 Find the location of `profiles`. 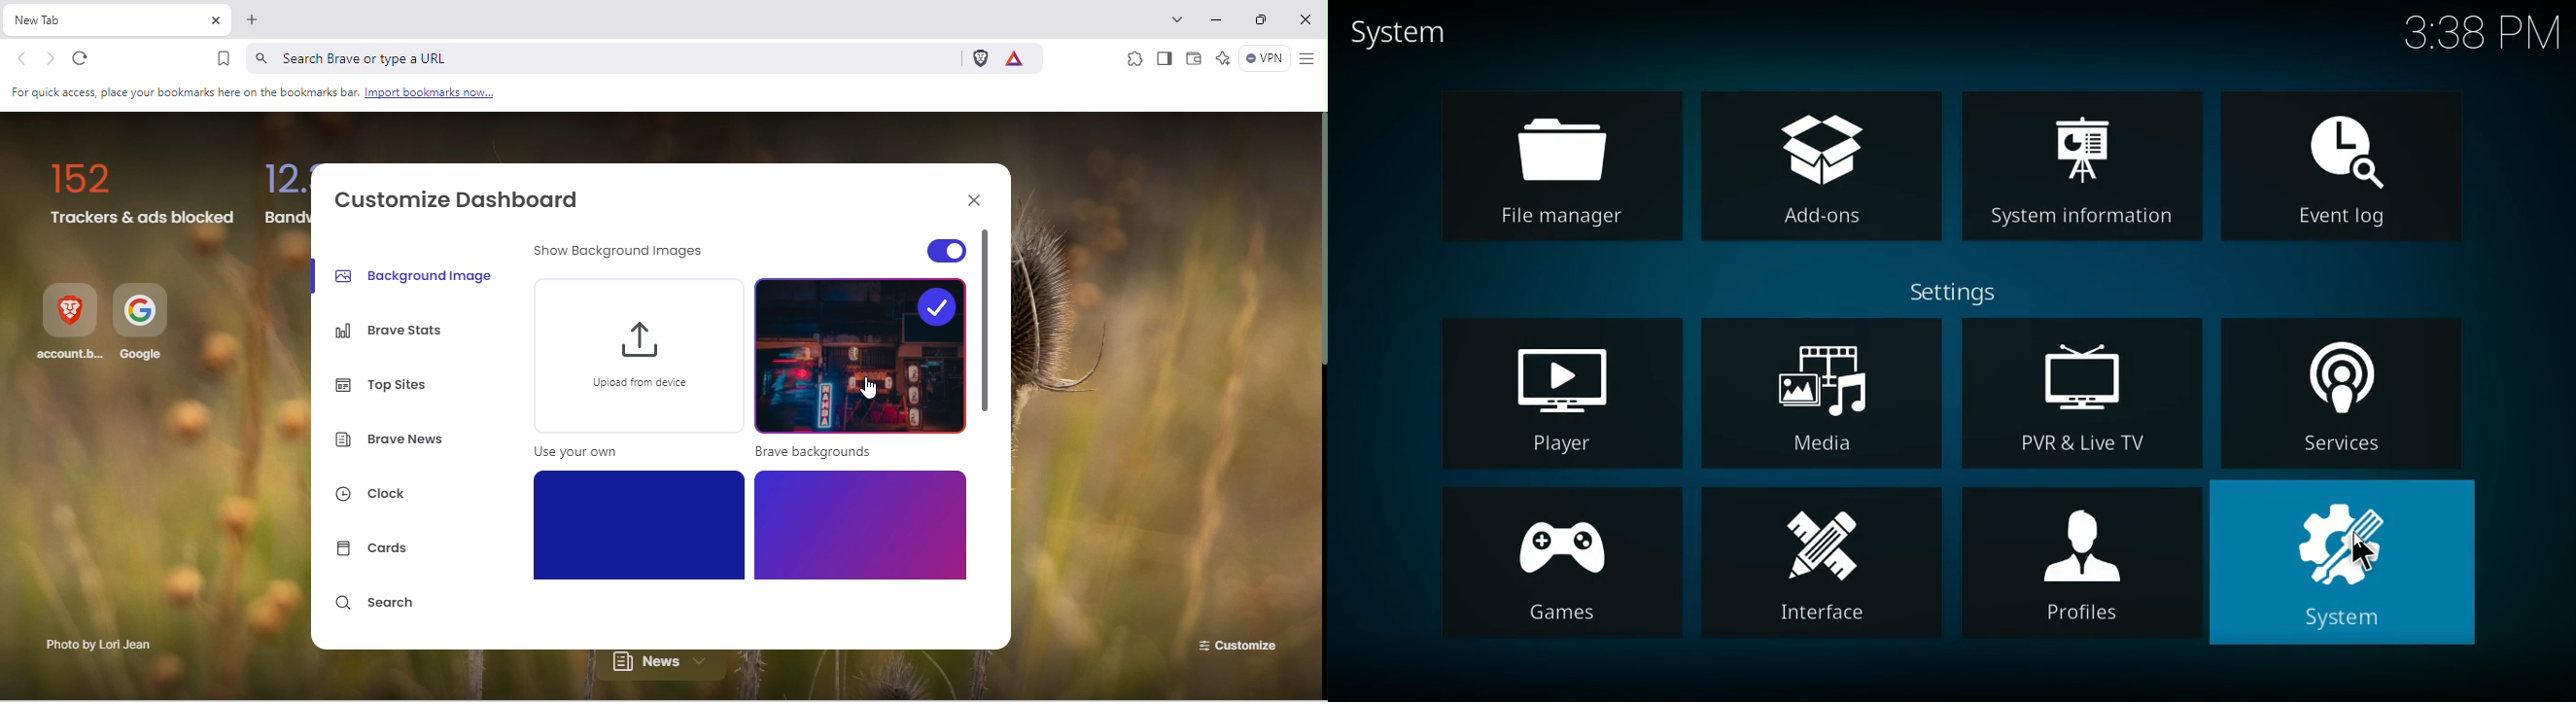

profiles is located at coordinates (2080, 571).